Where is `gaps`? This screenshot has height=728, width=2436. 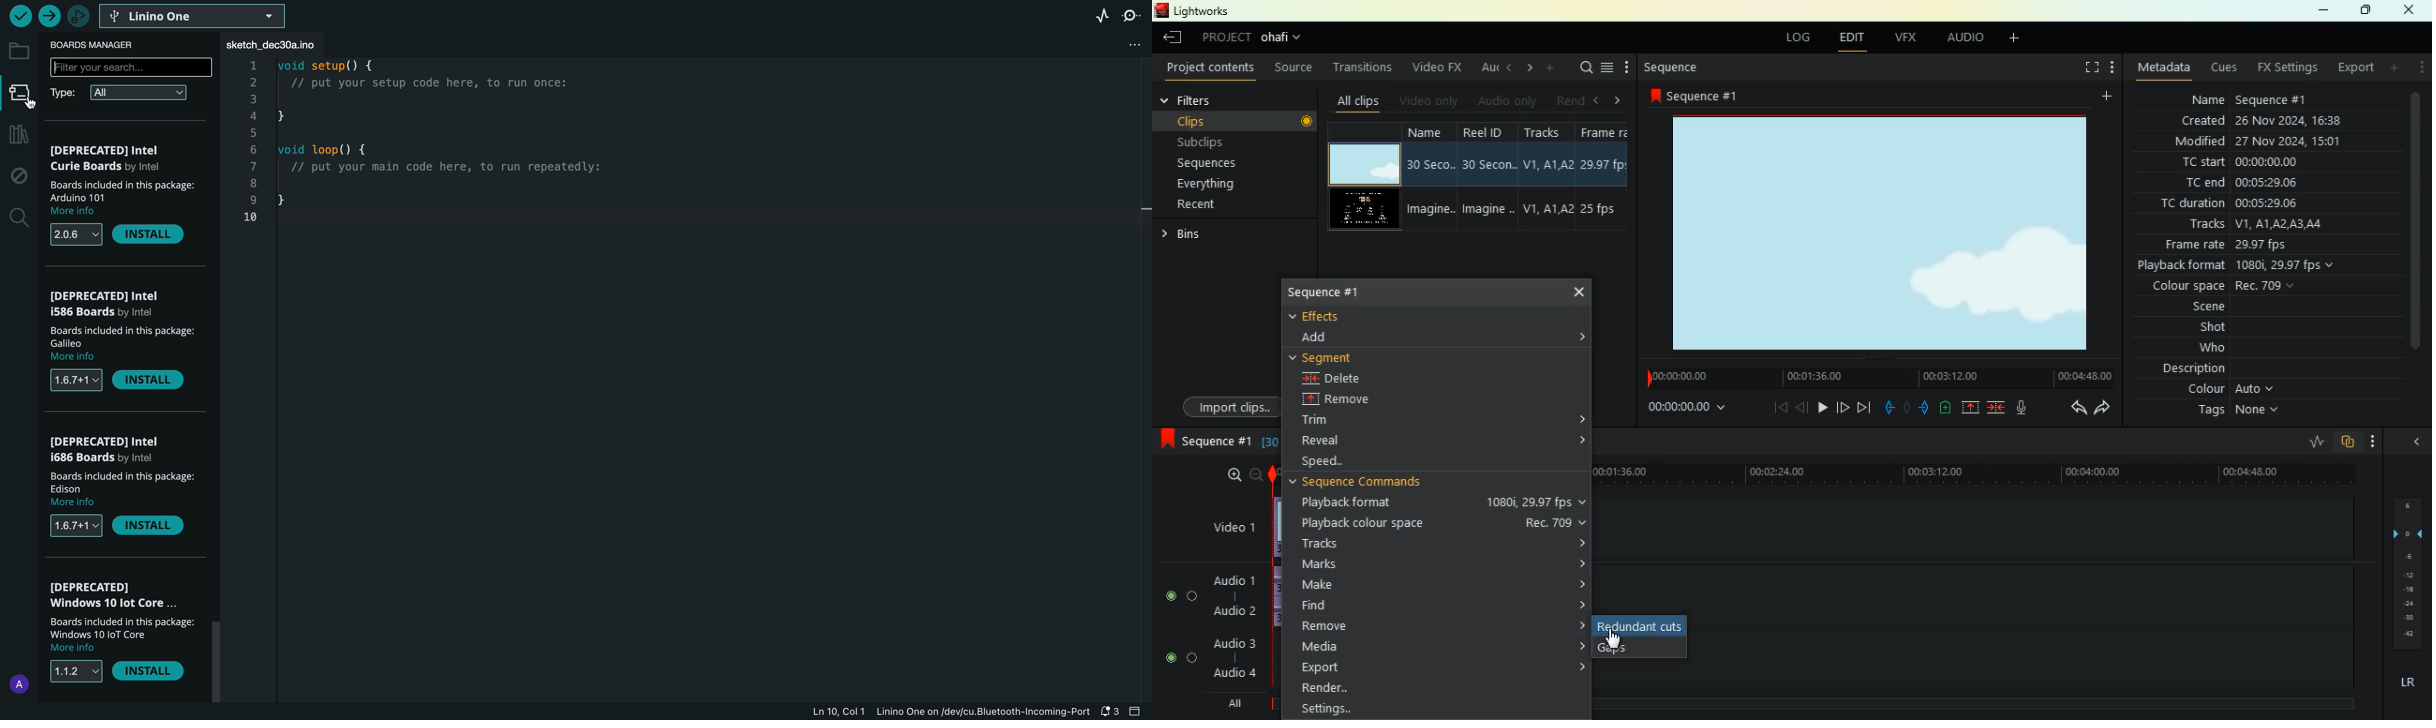 gaps is located at coordinates (1642, 644).